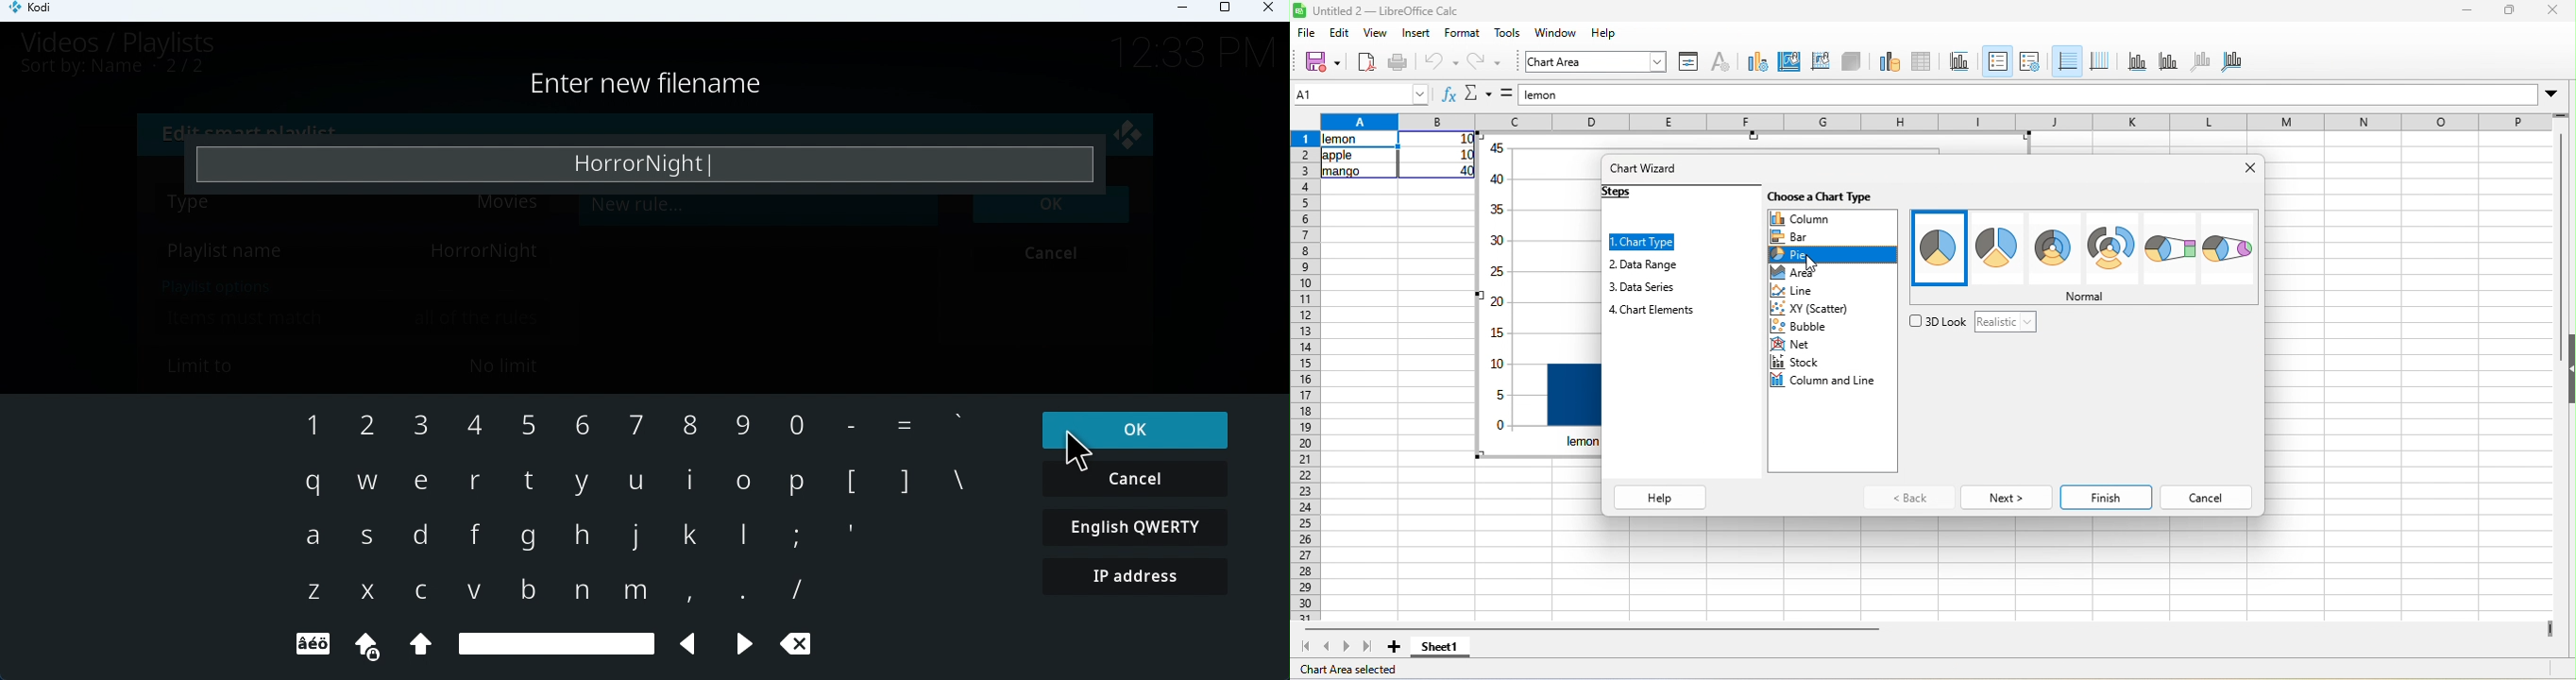  I want to click on Cursor, so click(1079, 451).